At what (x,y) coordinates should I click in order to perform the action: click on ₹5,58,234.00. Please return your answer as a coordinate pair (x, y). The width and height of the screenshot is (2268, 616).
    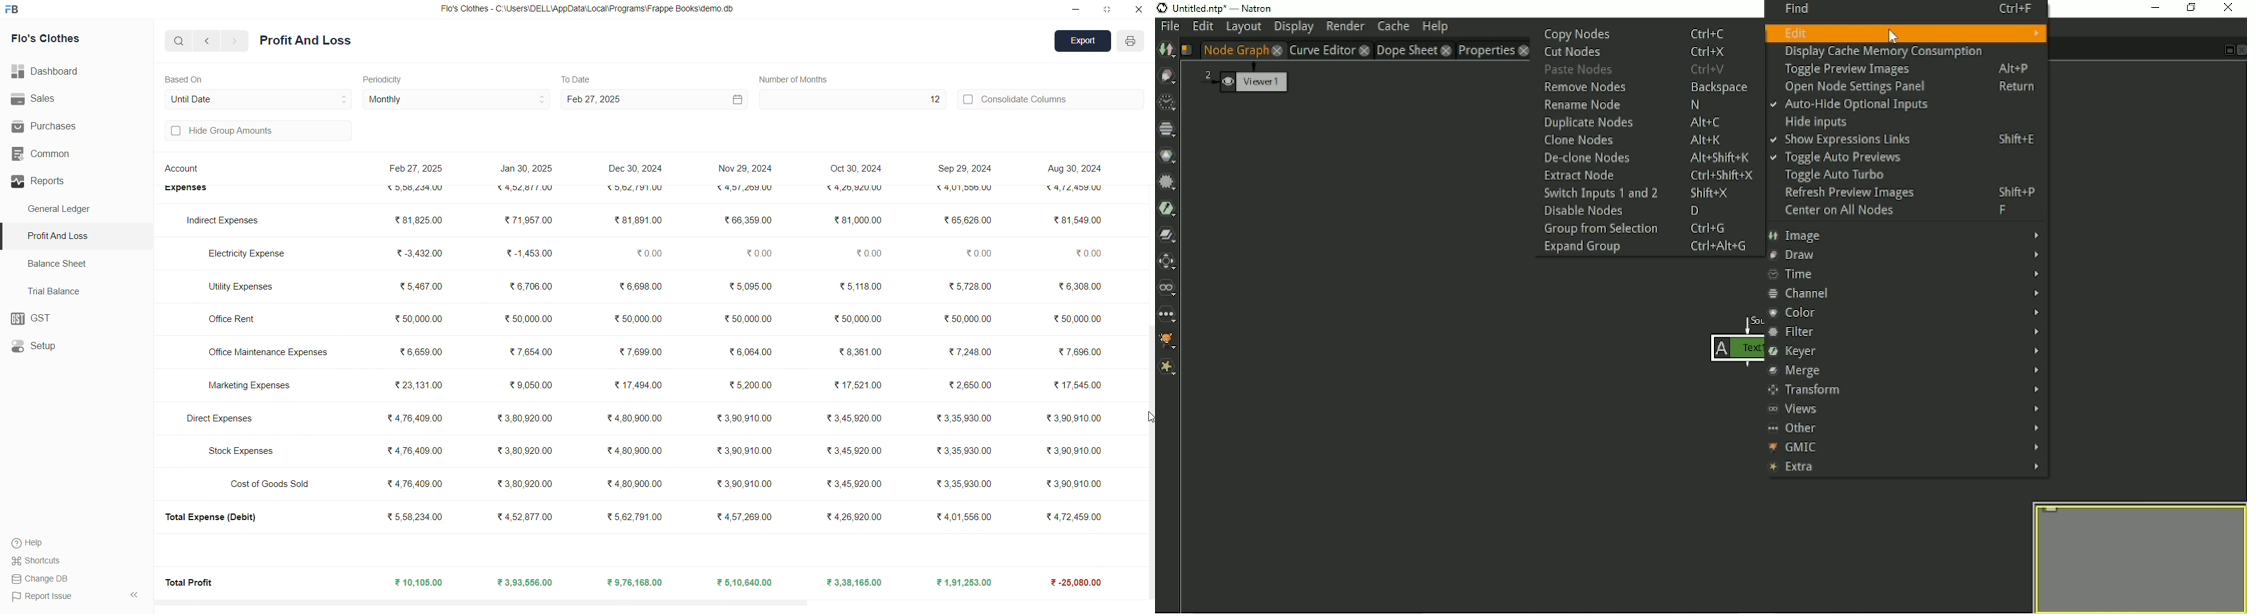
    Looking at the image, I should click on (420, 188).